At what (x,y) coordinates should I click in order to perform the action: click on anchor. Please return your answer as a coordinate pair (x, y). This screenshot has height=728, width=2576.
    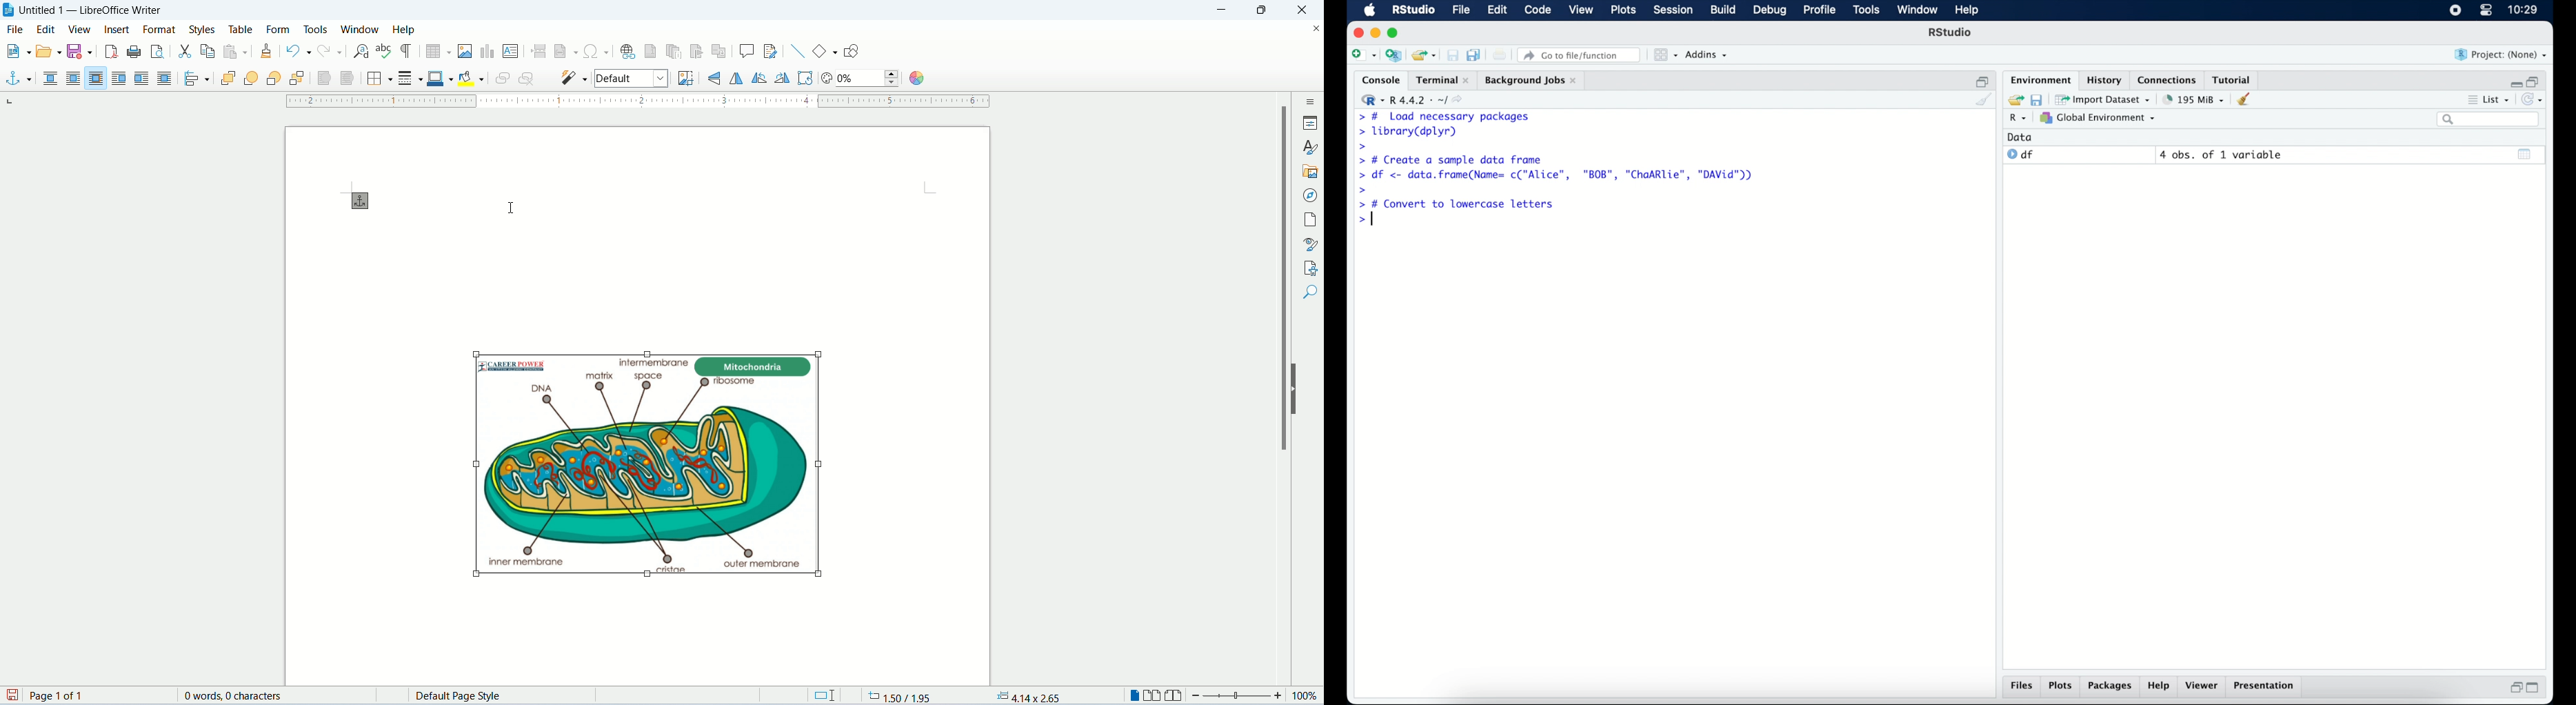
    Looking at the image, I should click on (365, 201).